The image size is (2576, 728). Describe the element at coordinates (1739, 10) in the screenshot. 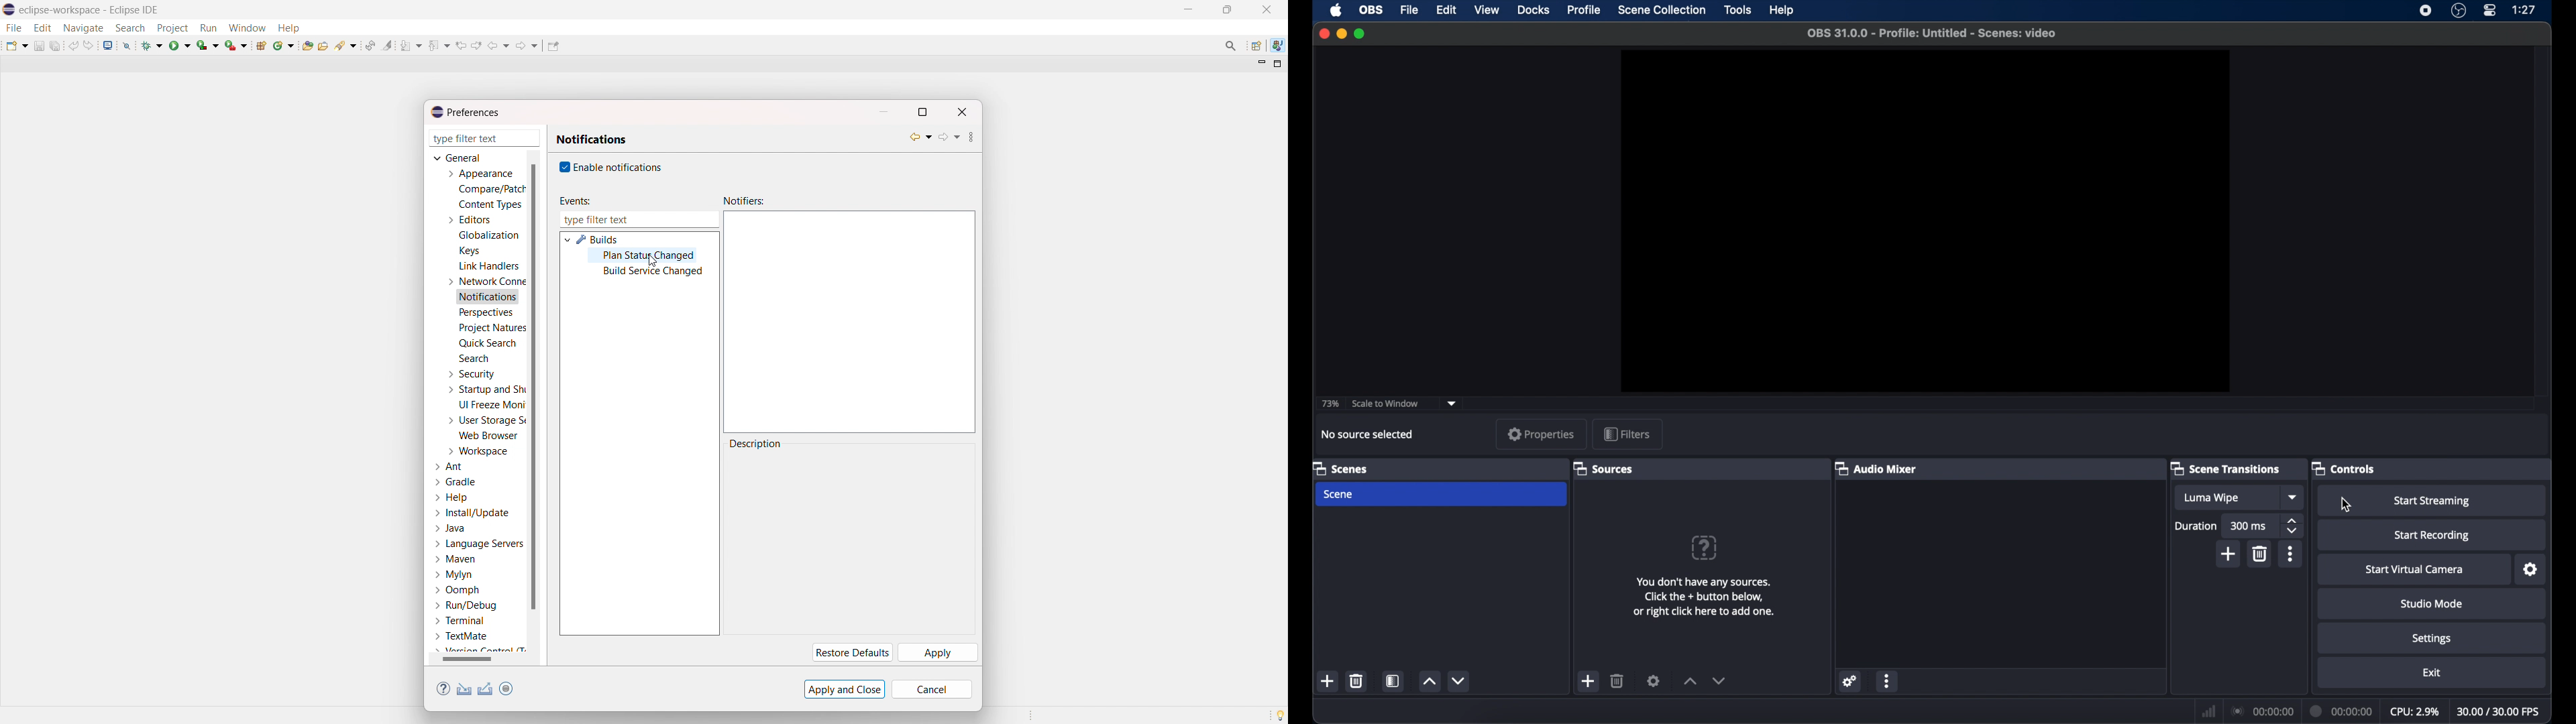

I see `tools` at that location.